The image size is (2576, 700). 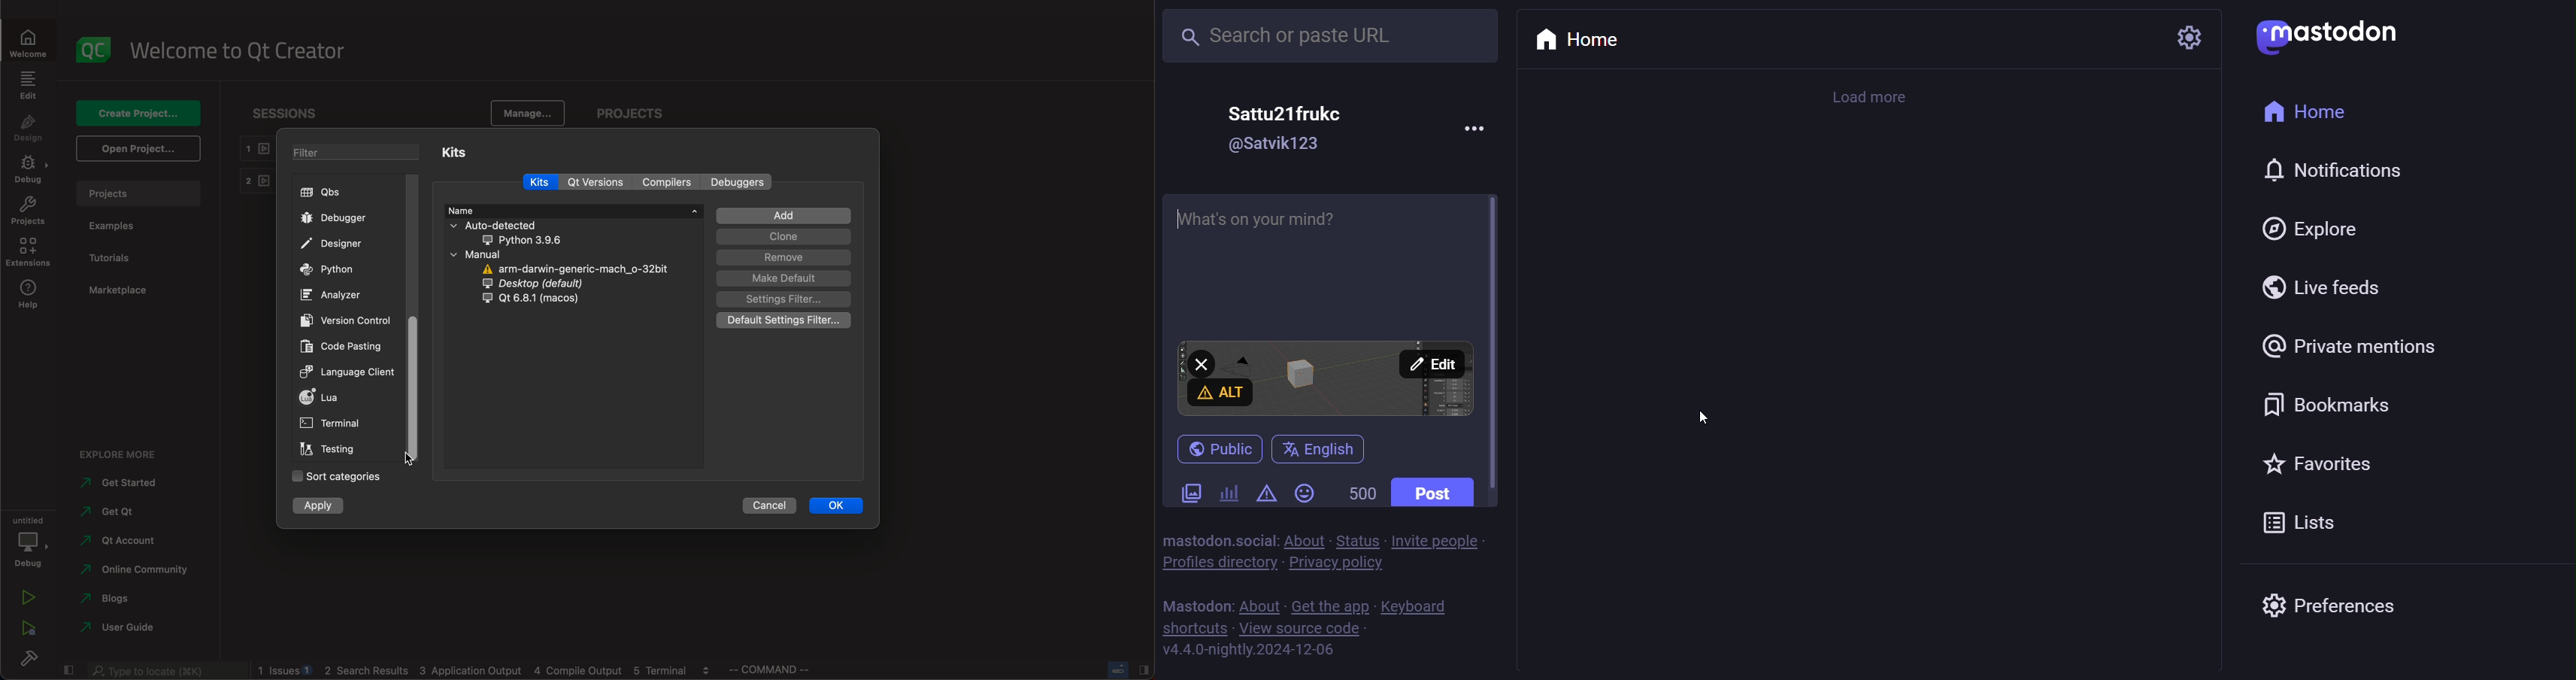 I want to click on word limit, so click(x=1362, y=495).